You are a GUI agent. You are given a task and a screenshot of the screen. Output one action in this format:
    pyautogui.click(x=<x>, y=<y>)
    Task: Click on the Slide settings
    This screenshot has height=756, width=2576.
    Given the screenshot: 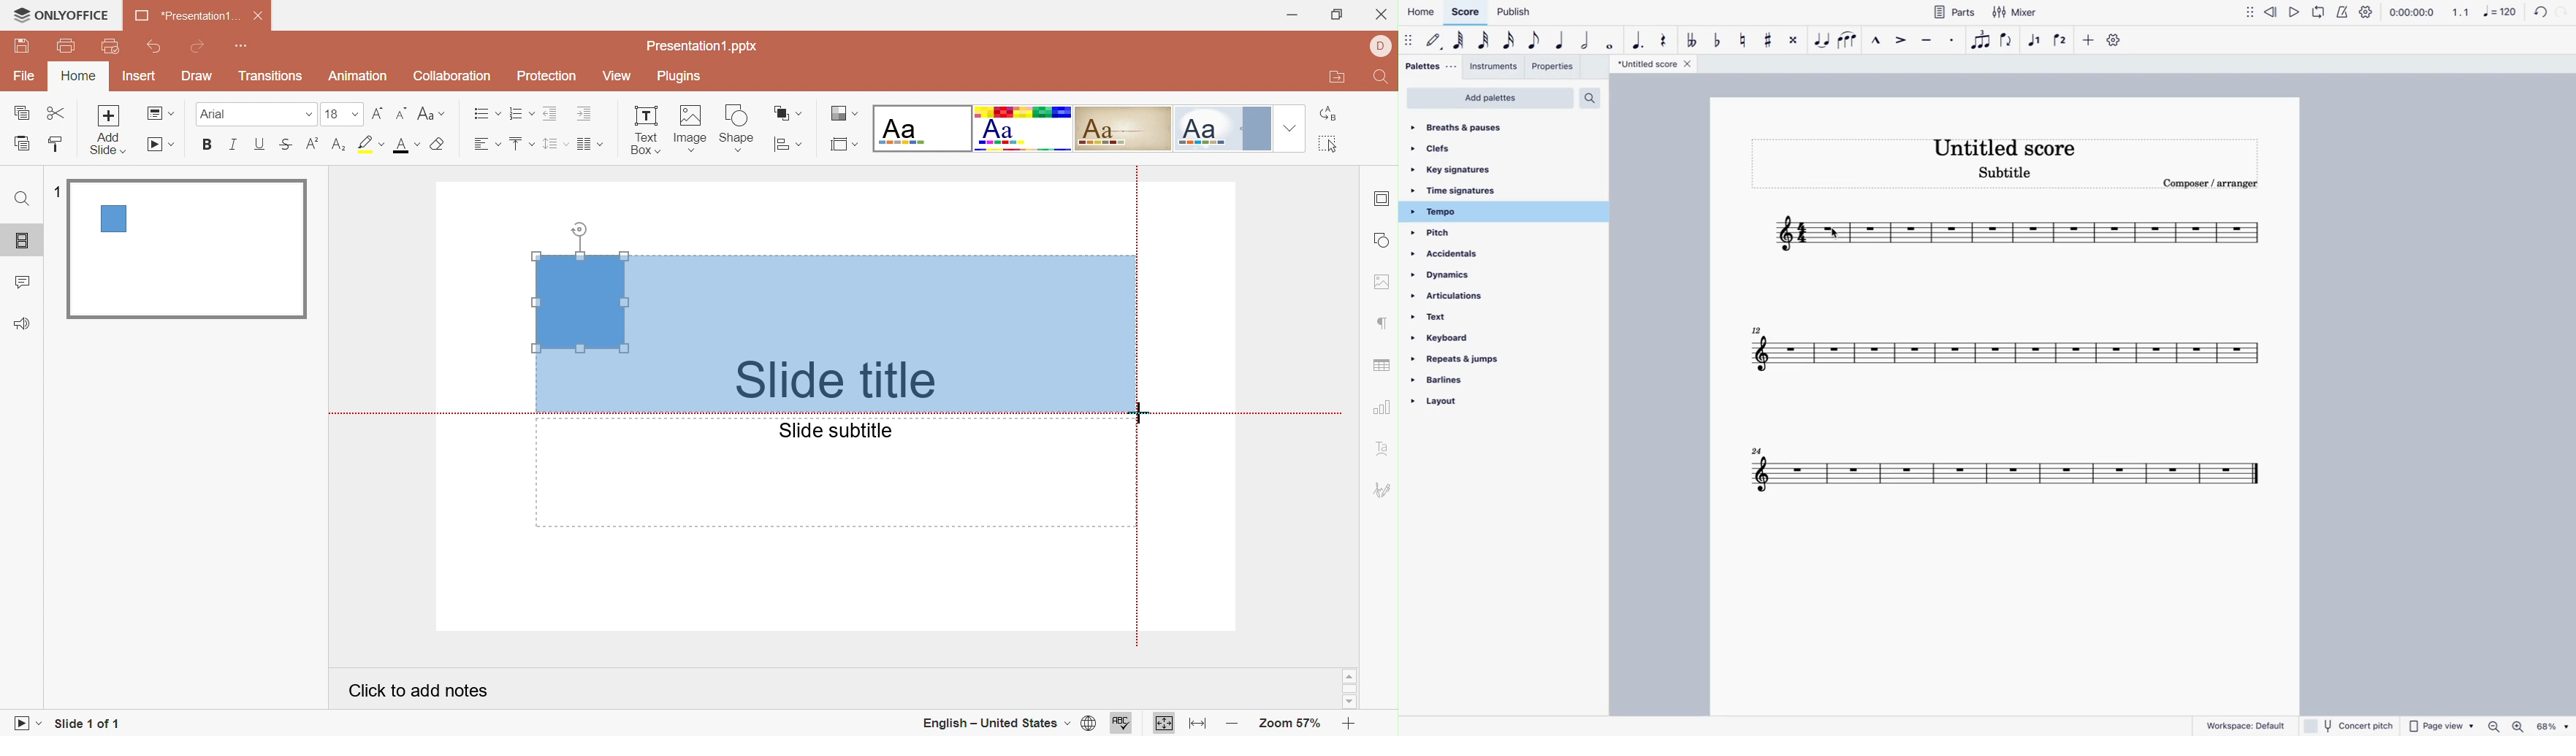 What is the action you would take?
    pyautogui.click(x=1382, y=196)
    